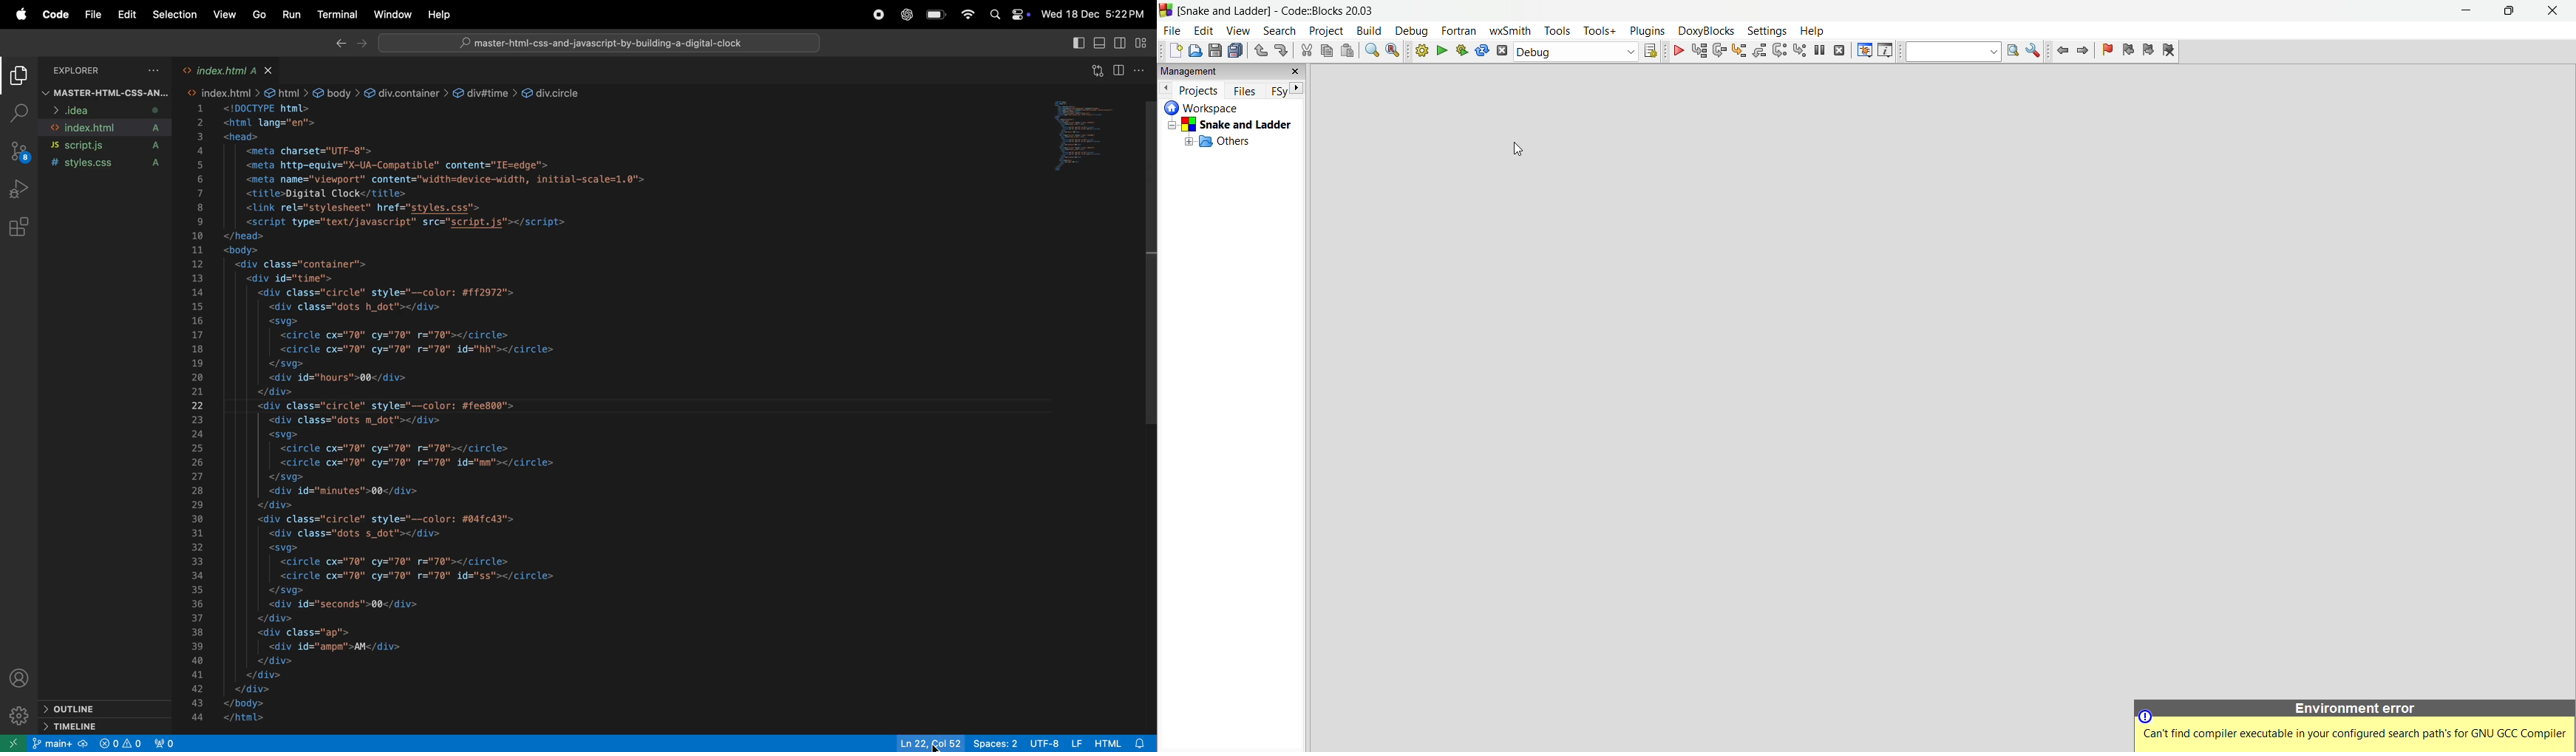 This screenshot has height=756, width=2576. Describe the element at coordinates (2128, 51) in the screenshot. I see `previous bookmark` at that location.